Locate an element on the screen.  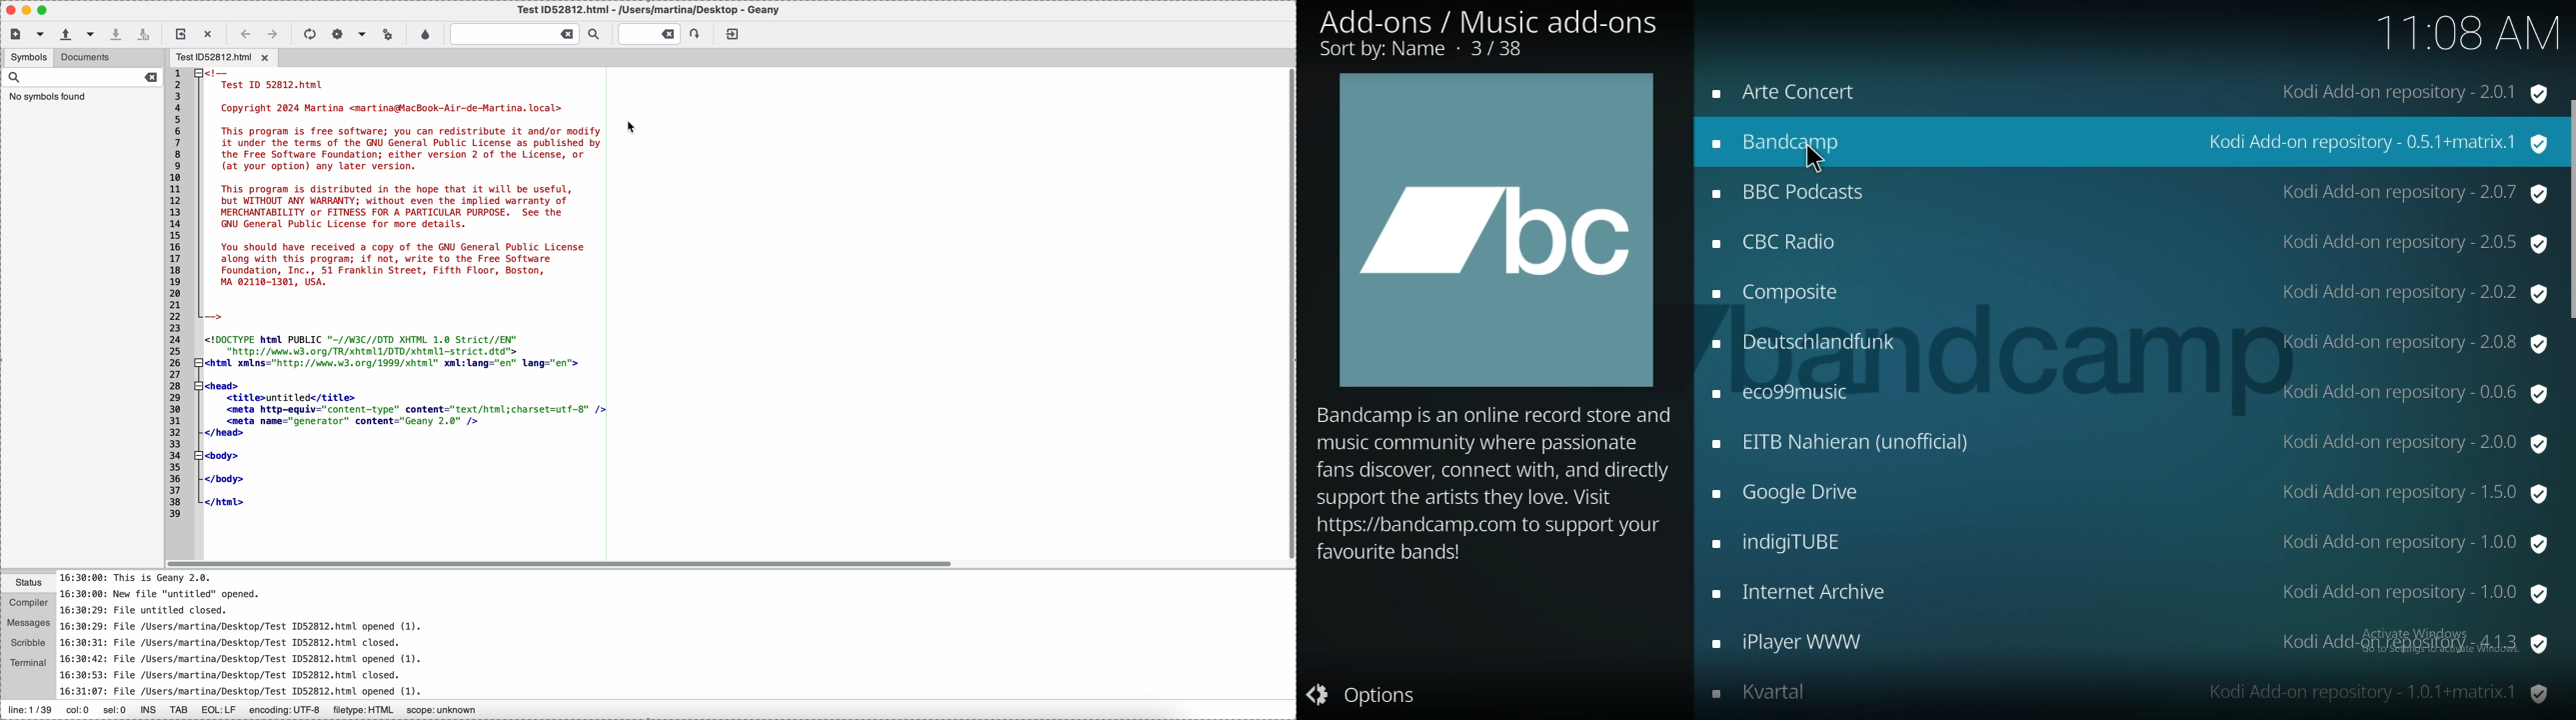
add on is located at coordinates (2131, 443).